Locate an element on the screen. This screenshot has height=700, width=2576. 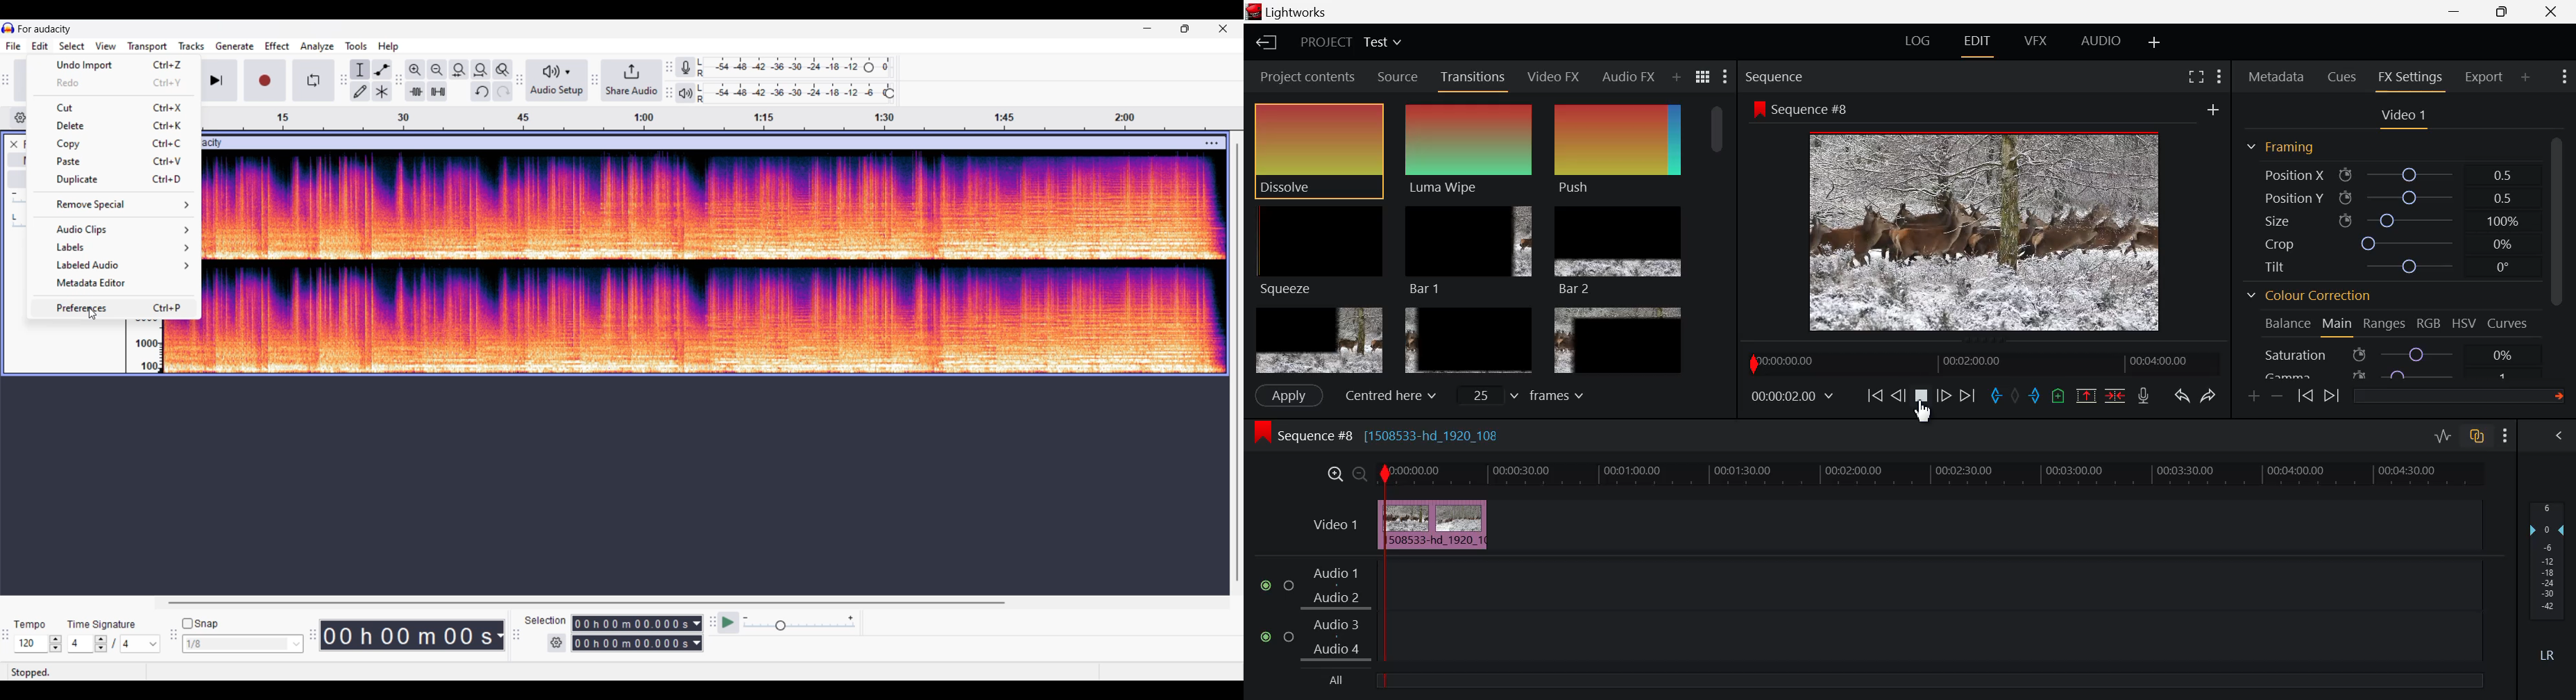
Source is located at coordinates (1396, 76).